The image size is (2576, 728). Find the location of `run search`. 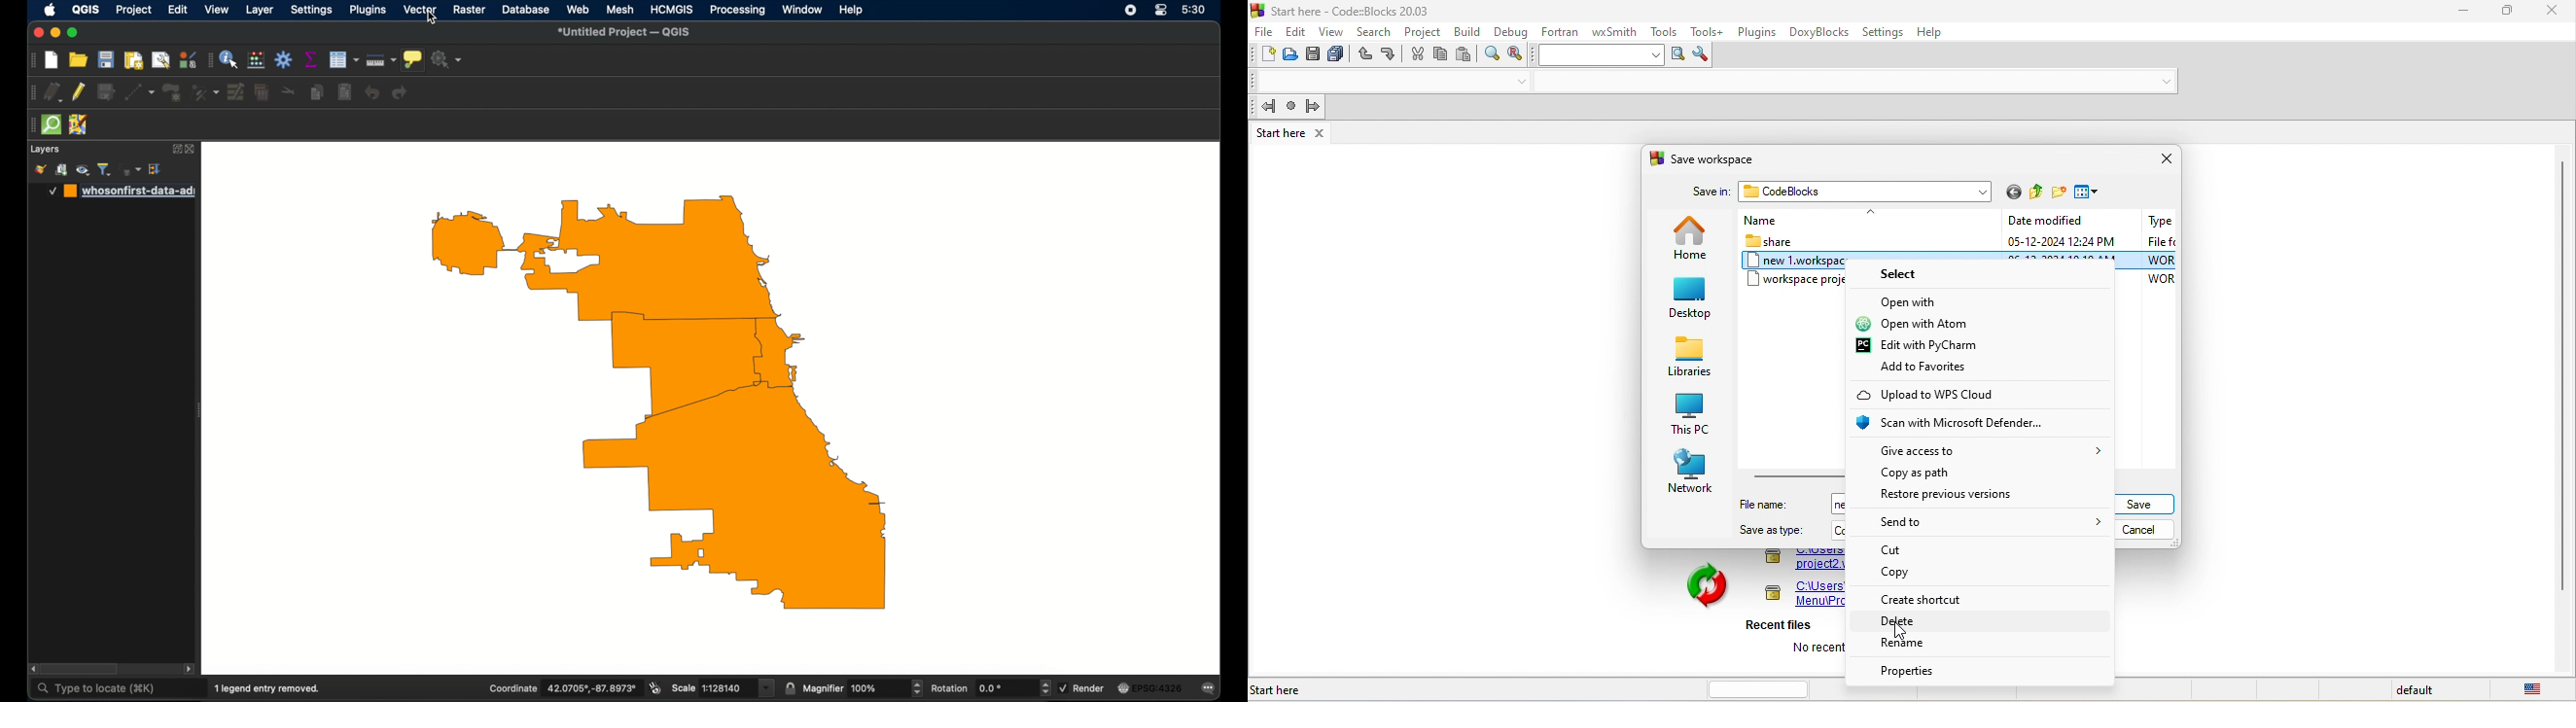

run search is located at coordinates (1676, 55).